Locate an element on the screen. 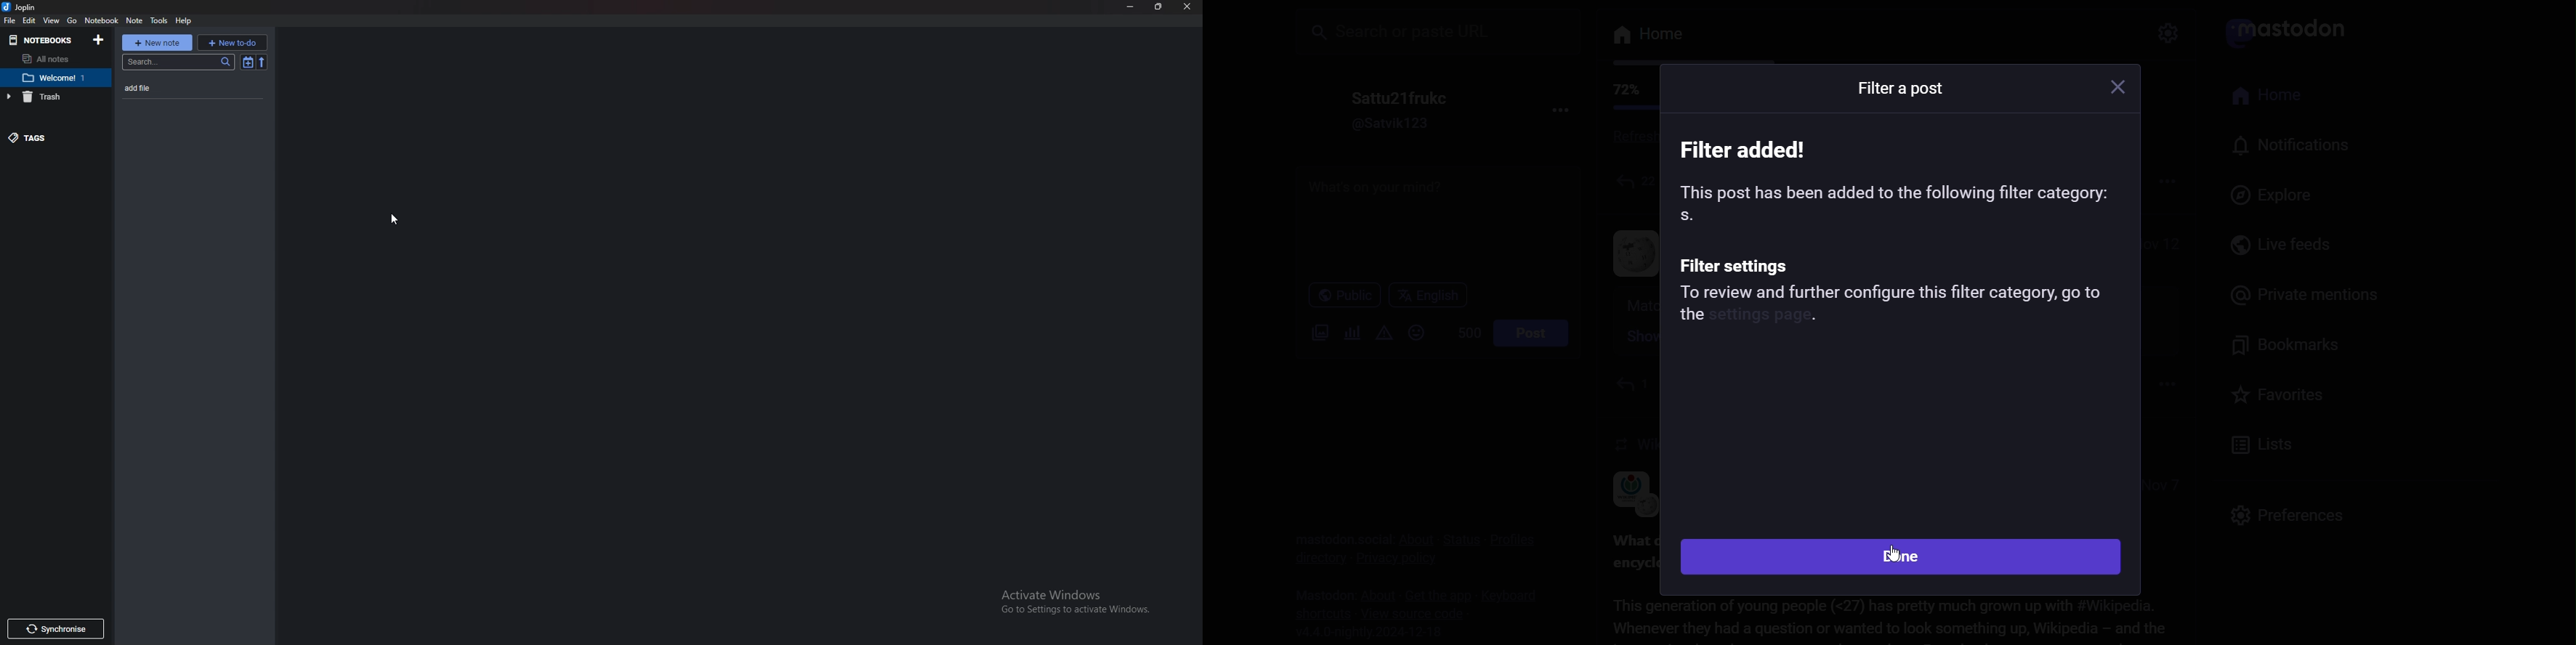  Filter a post is located at coordinates (1902, 89).